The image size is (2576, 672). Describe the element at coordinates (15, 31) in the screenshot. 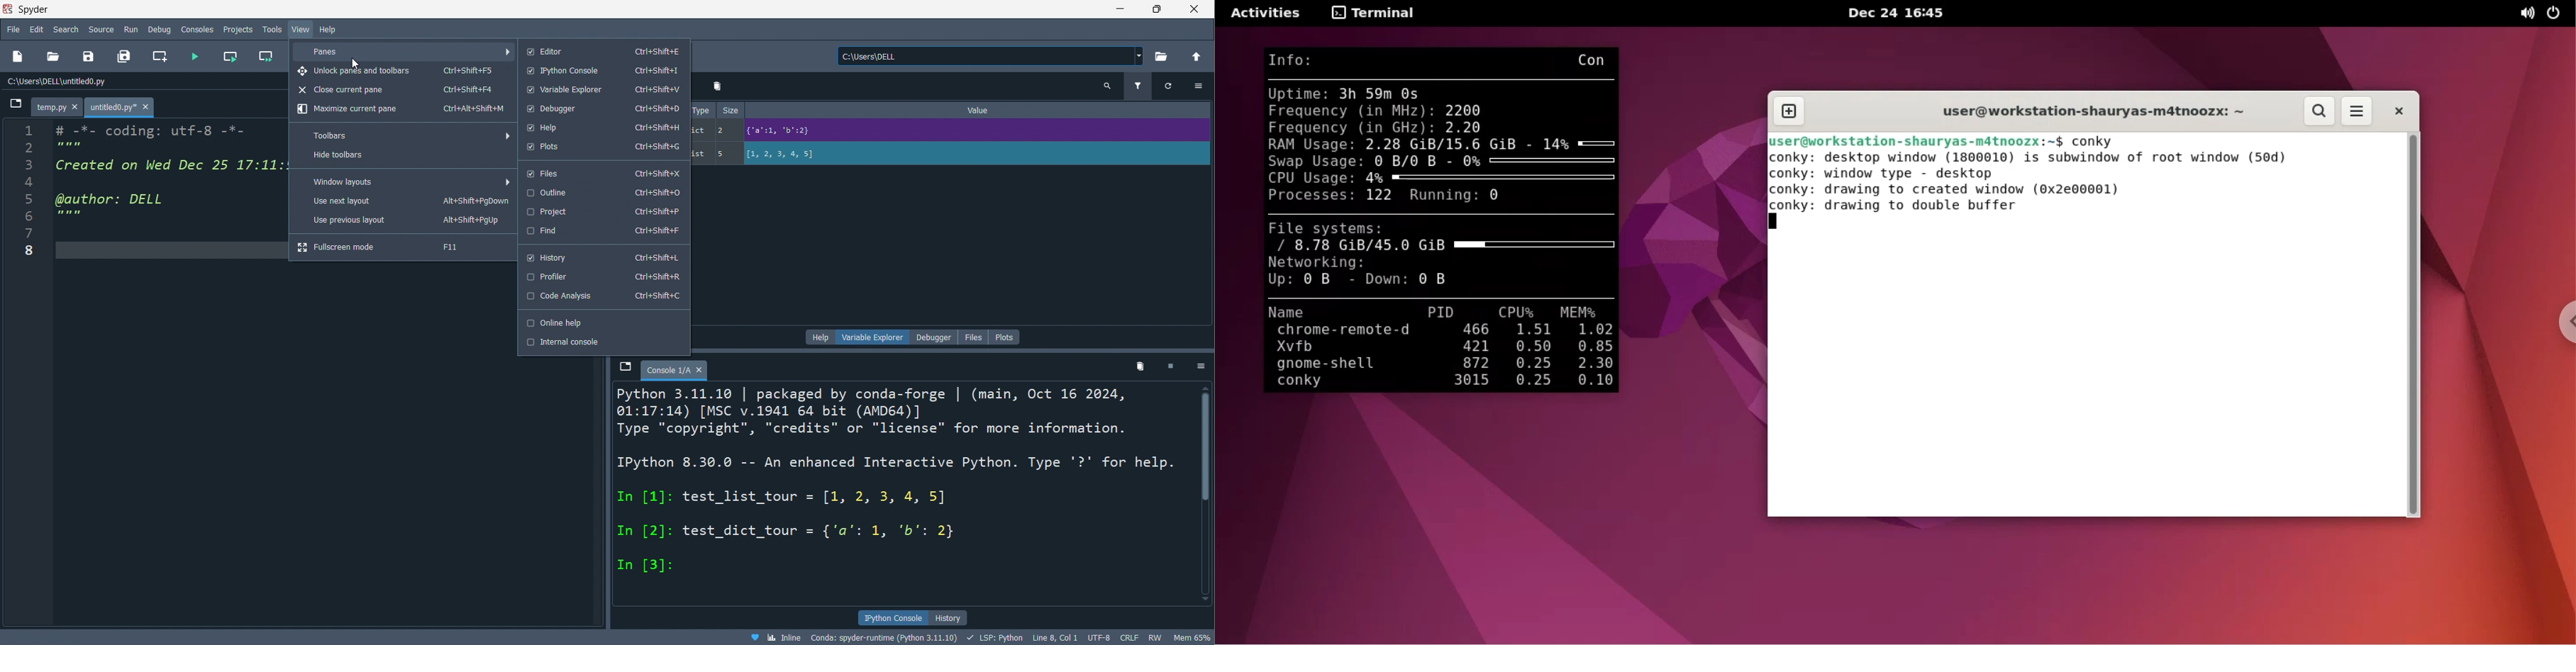

I see `file` at that location.